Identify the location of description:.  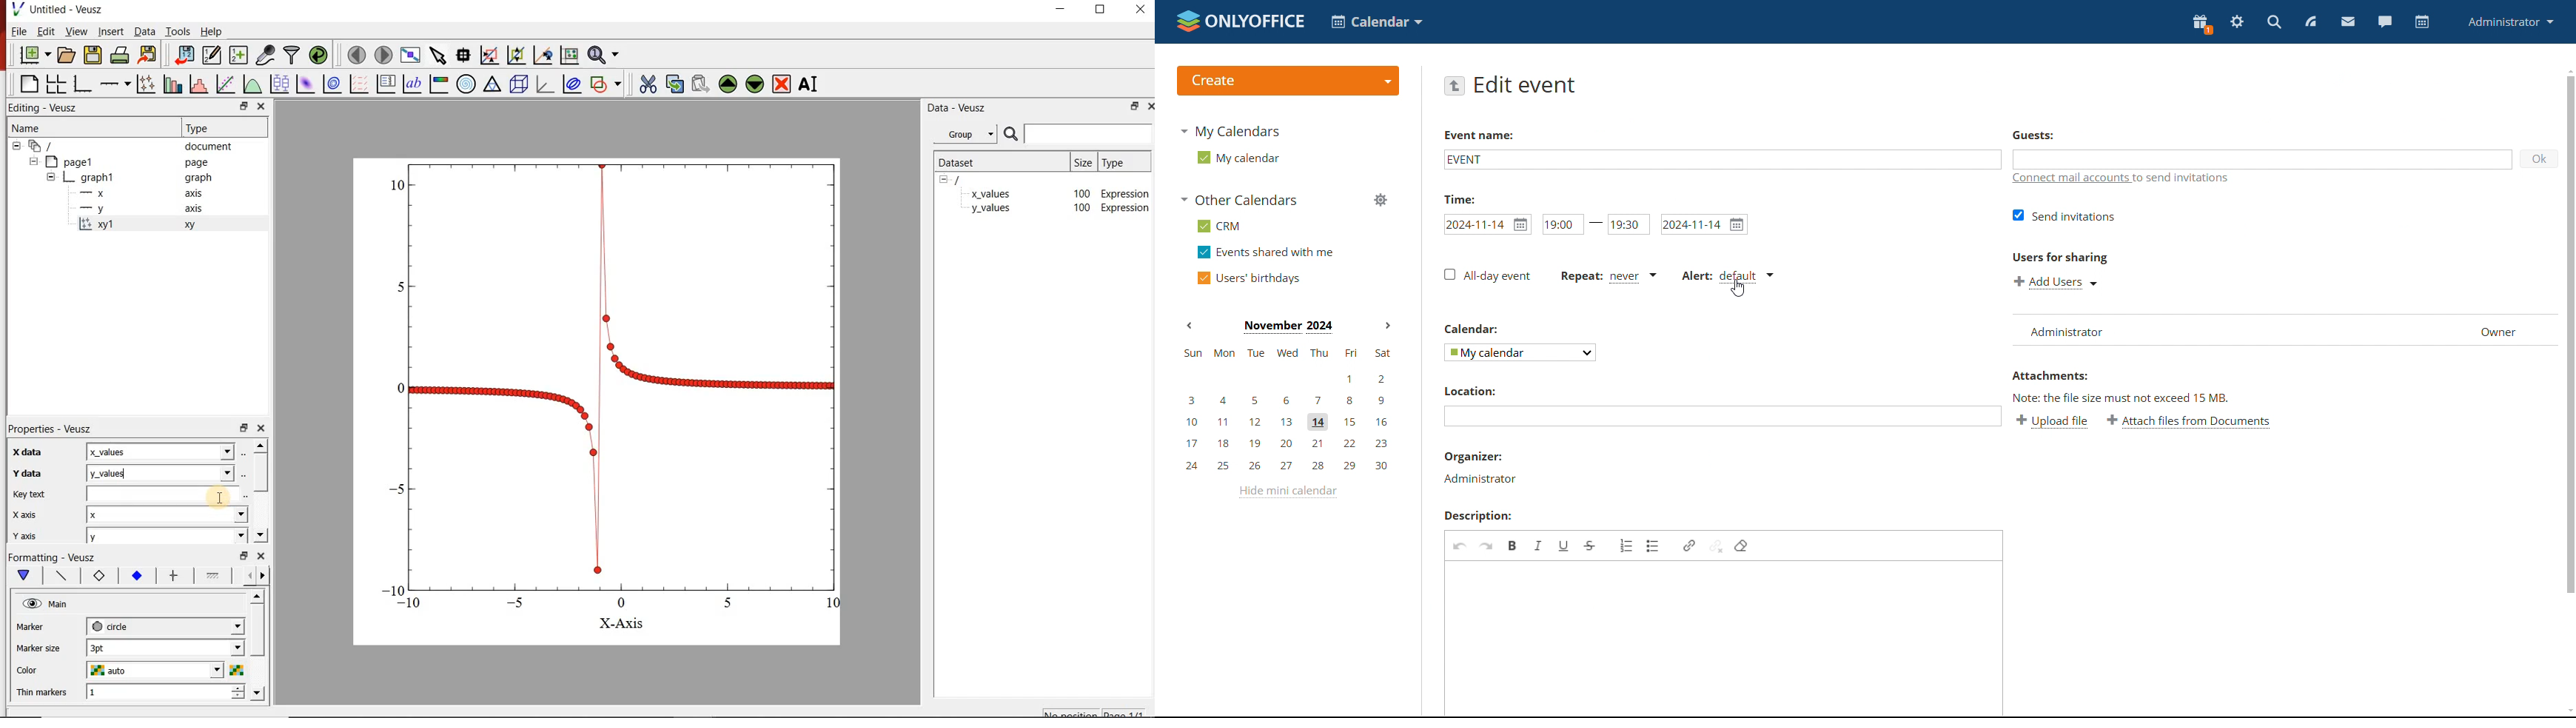
(1484, 516).